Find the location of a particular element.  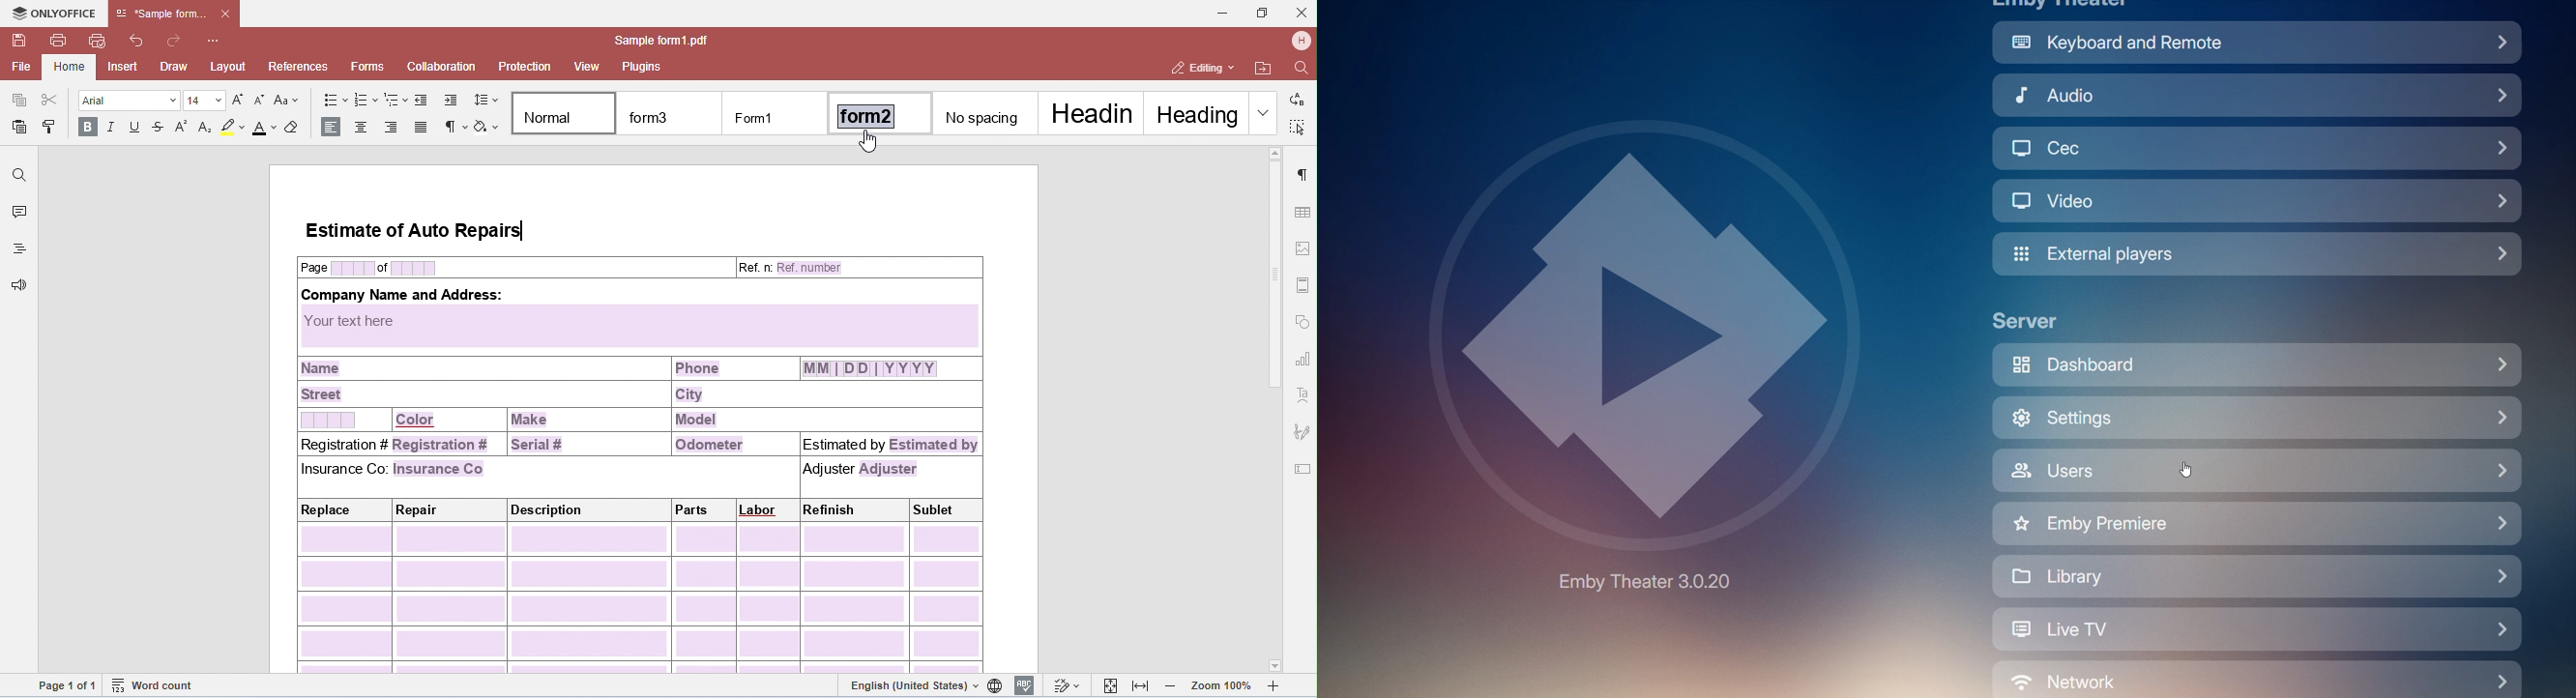

Live TV is located at coordinates (2259, 626).